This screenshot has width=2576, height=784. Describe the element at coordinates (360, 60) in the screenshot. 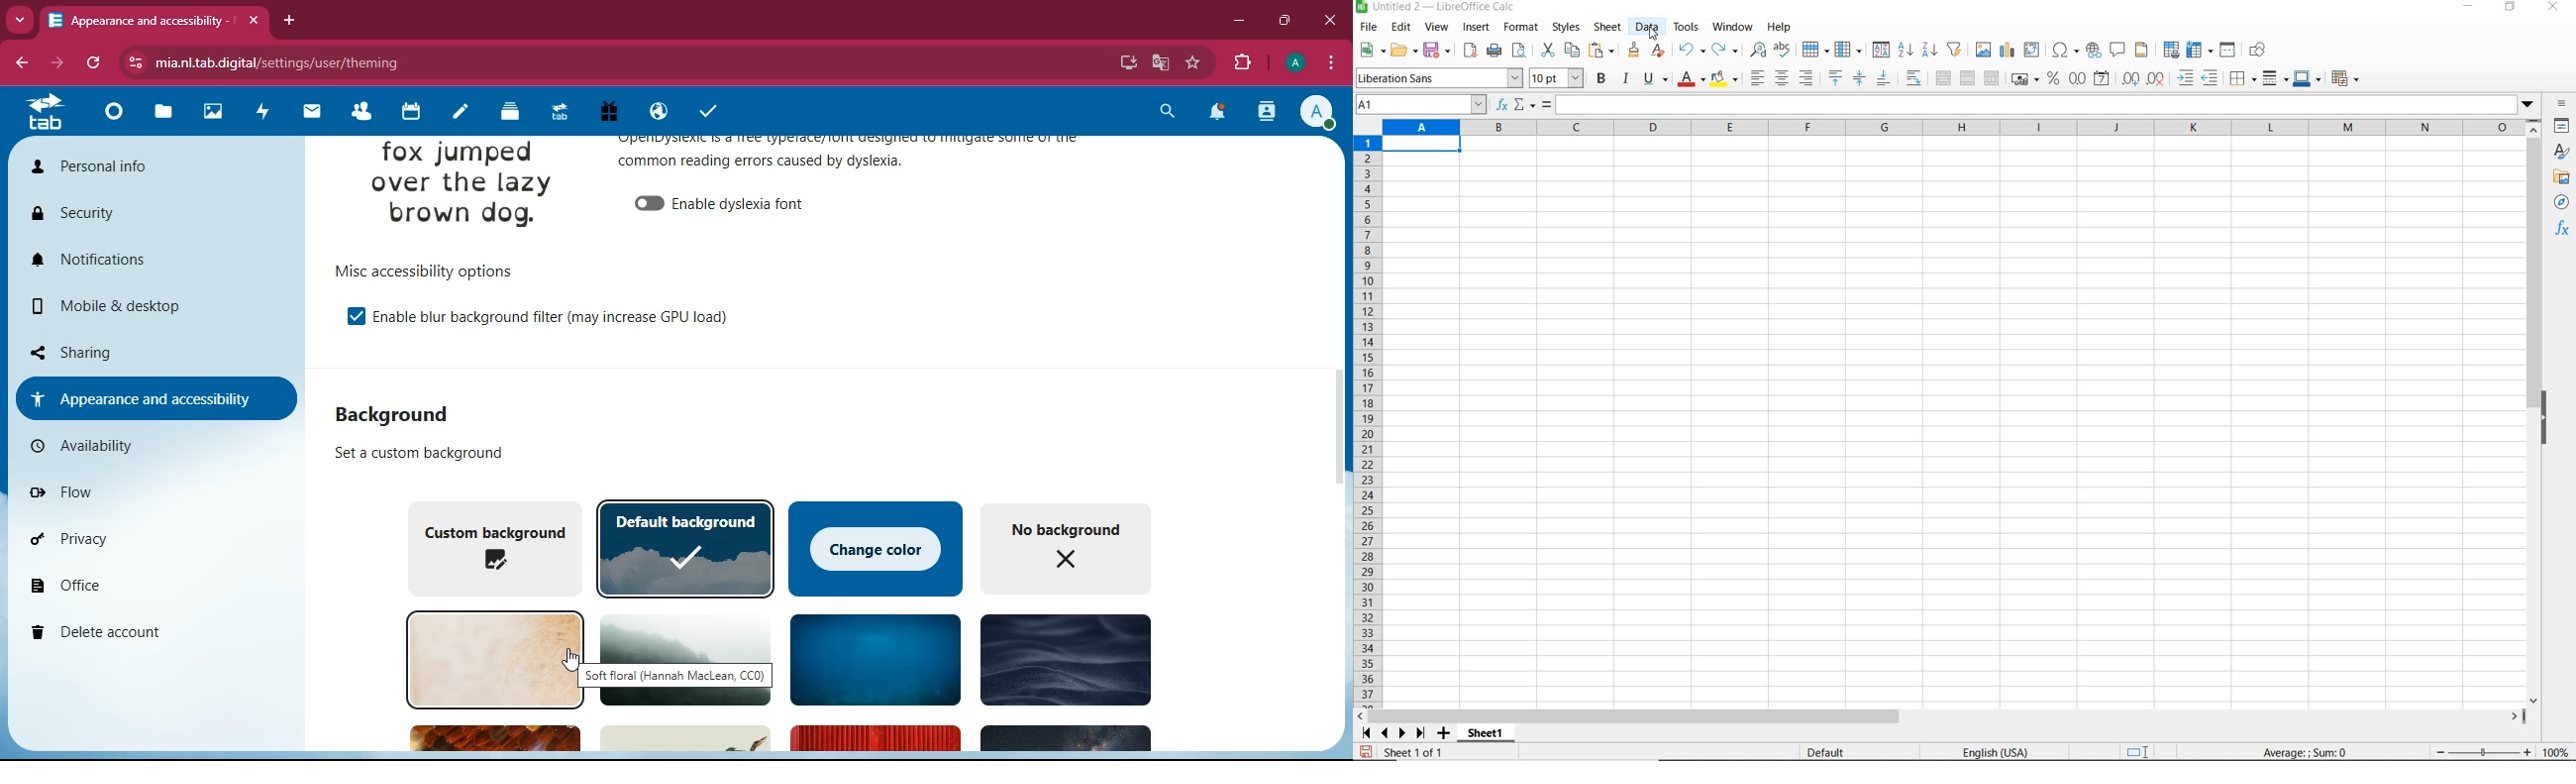

I see `url` at that location.